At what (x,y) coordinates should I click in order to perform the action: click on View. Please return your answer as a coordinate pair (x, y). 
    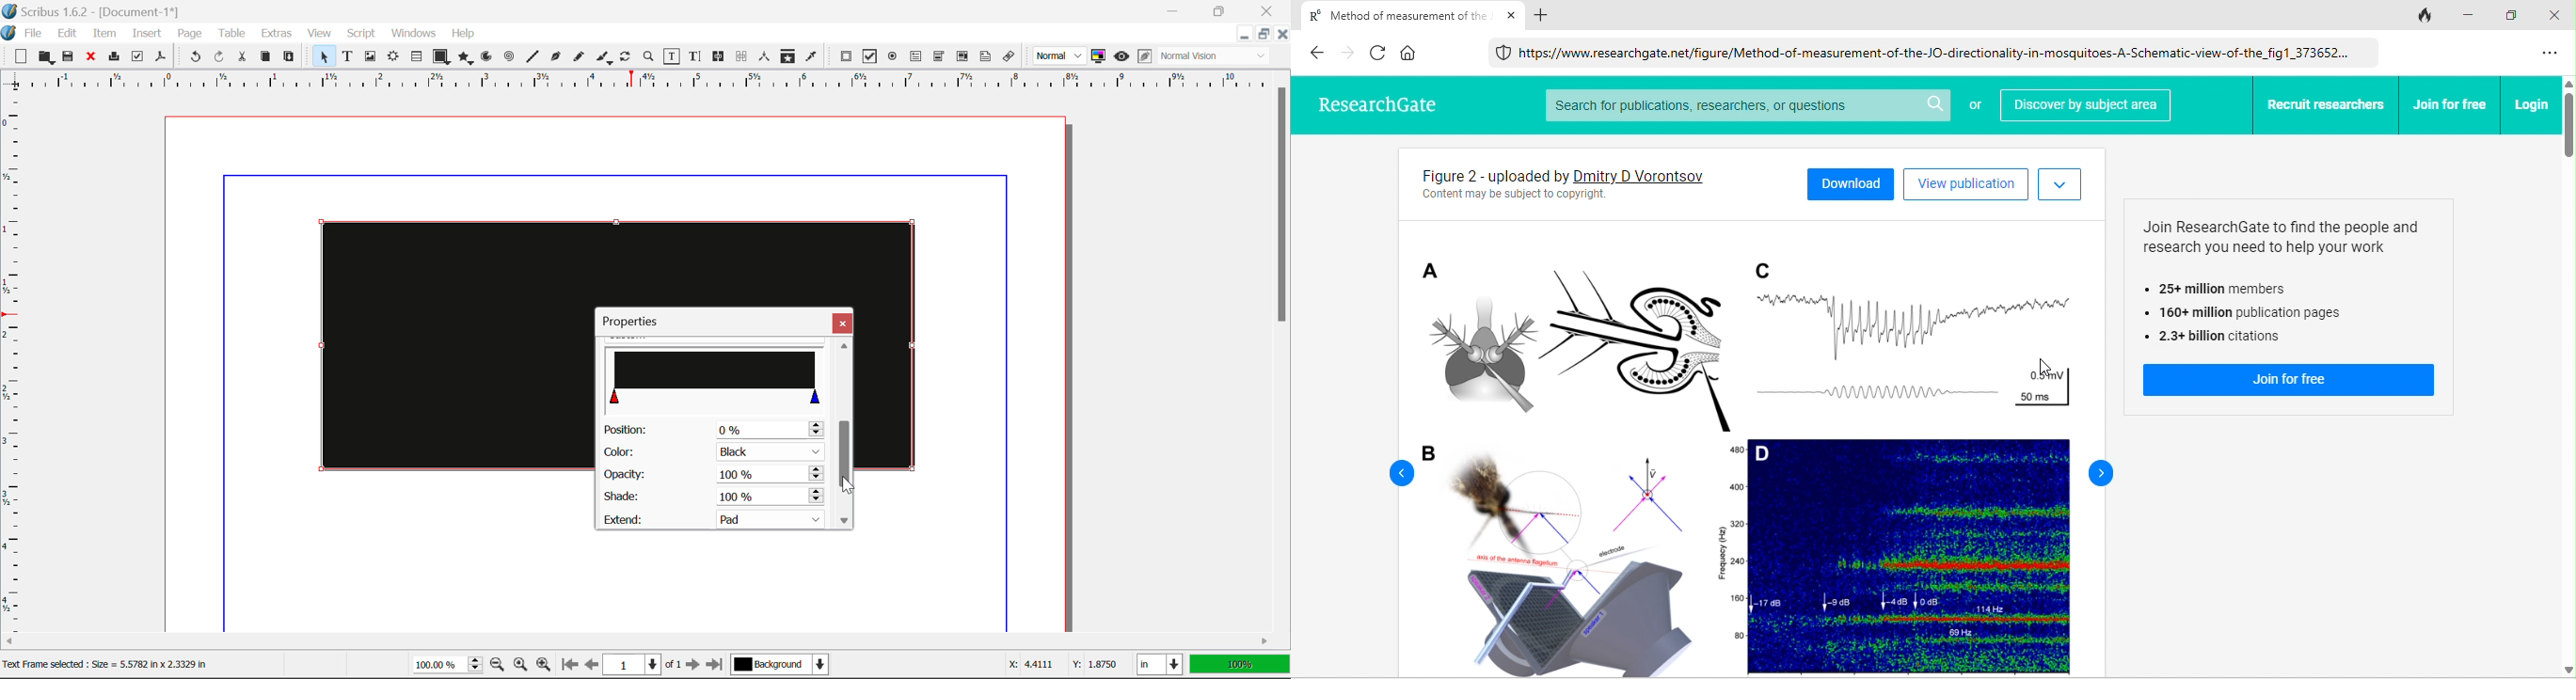
    Looking at the image, I should click on (319, 34).